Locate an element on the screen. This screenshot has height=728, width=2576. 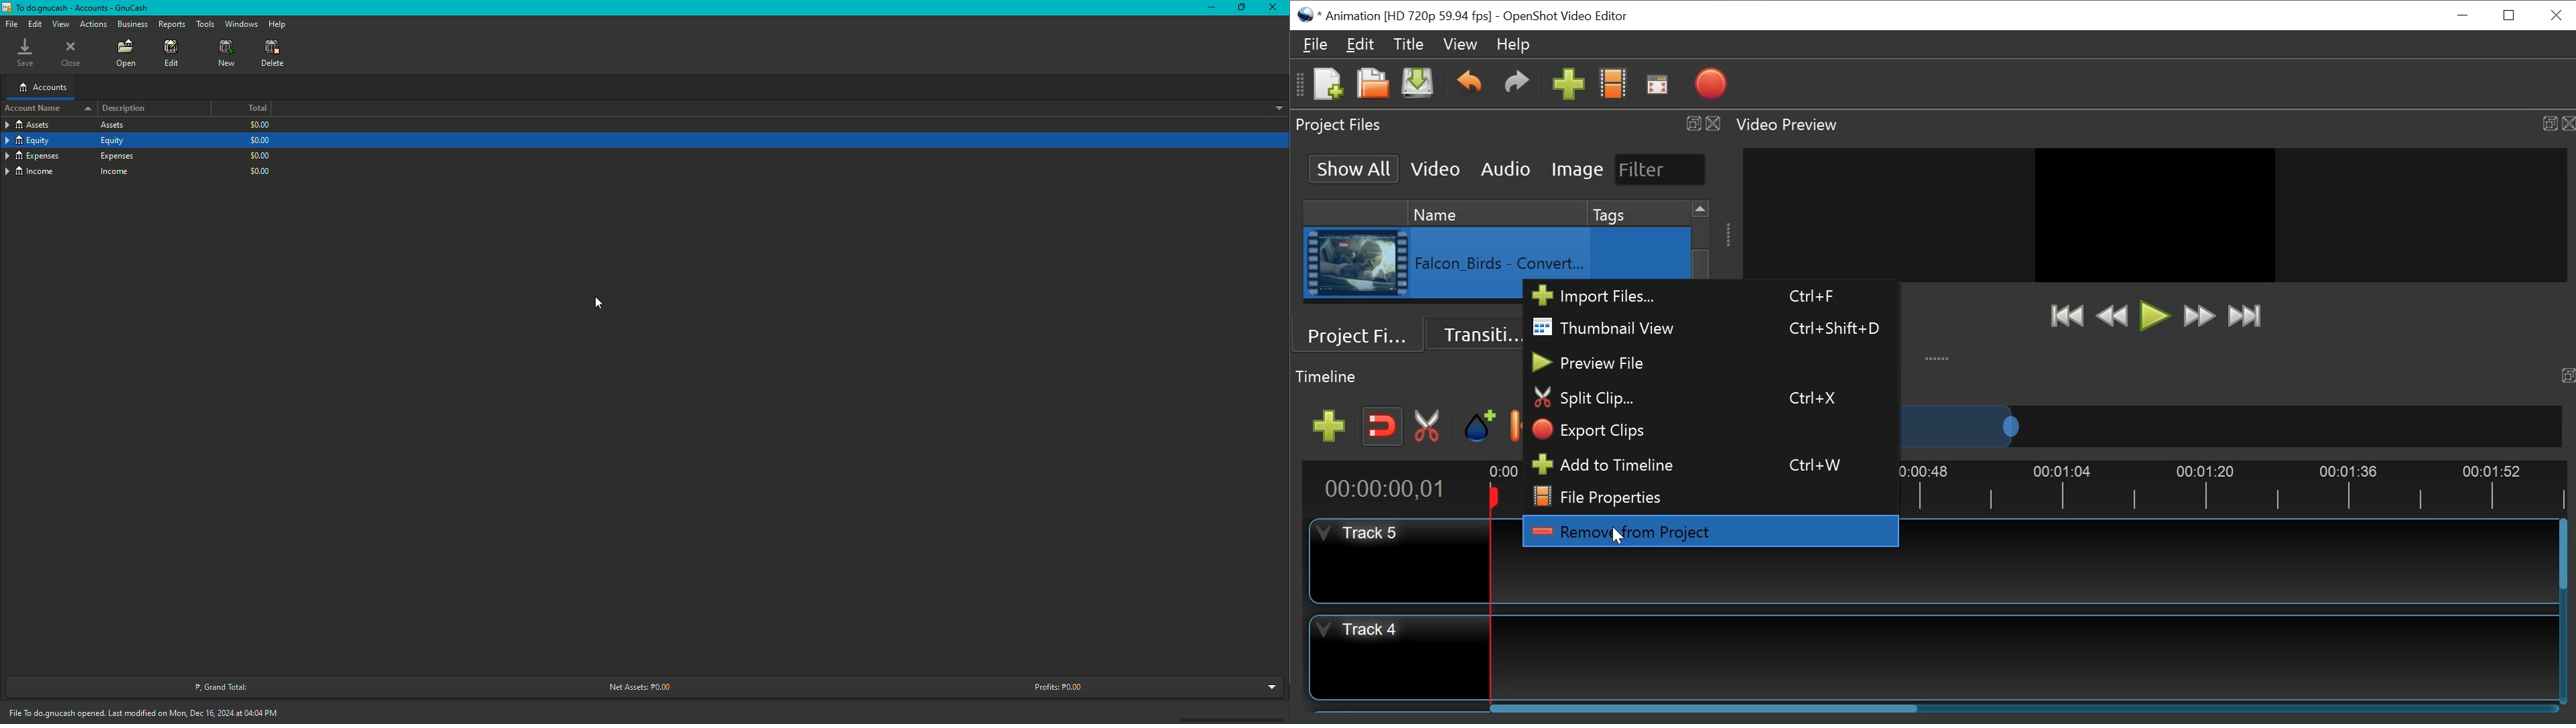
Open Project is located at coordinates (1373, 84).